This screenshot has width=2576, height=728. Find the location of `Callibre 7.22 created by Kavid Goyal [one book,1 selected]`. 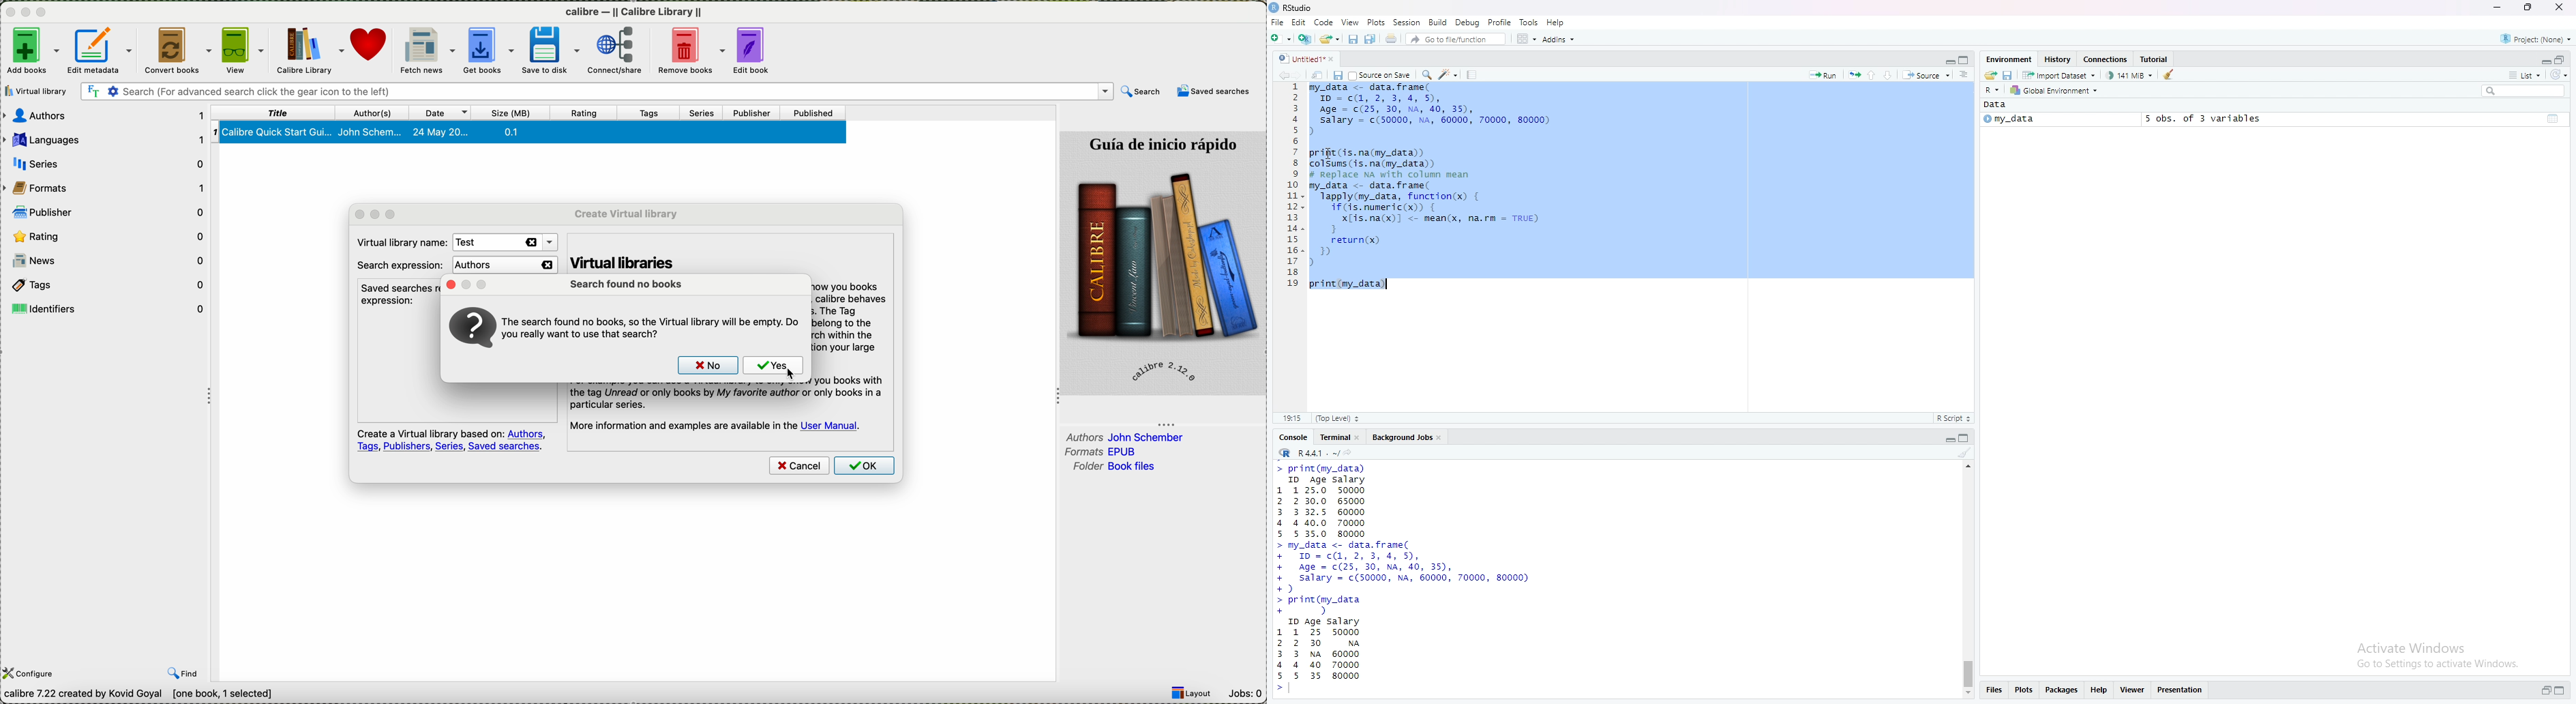

Callibre 7.22 created by Kavid Goyal [one book,1 selected] is located at coordinates (139, 695).